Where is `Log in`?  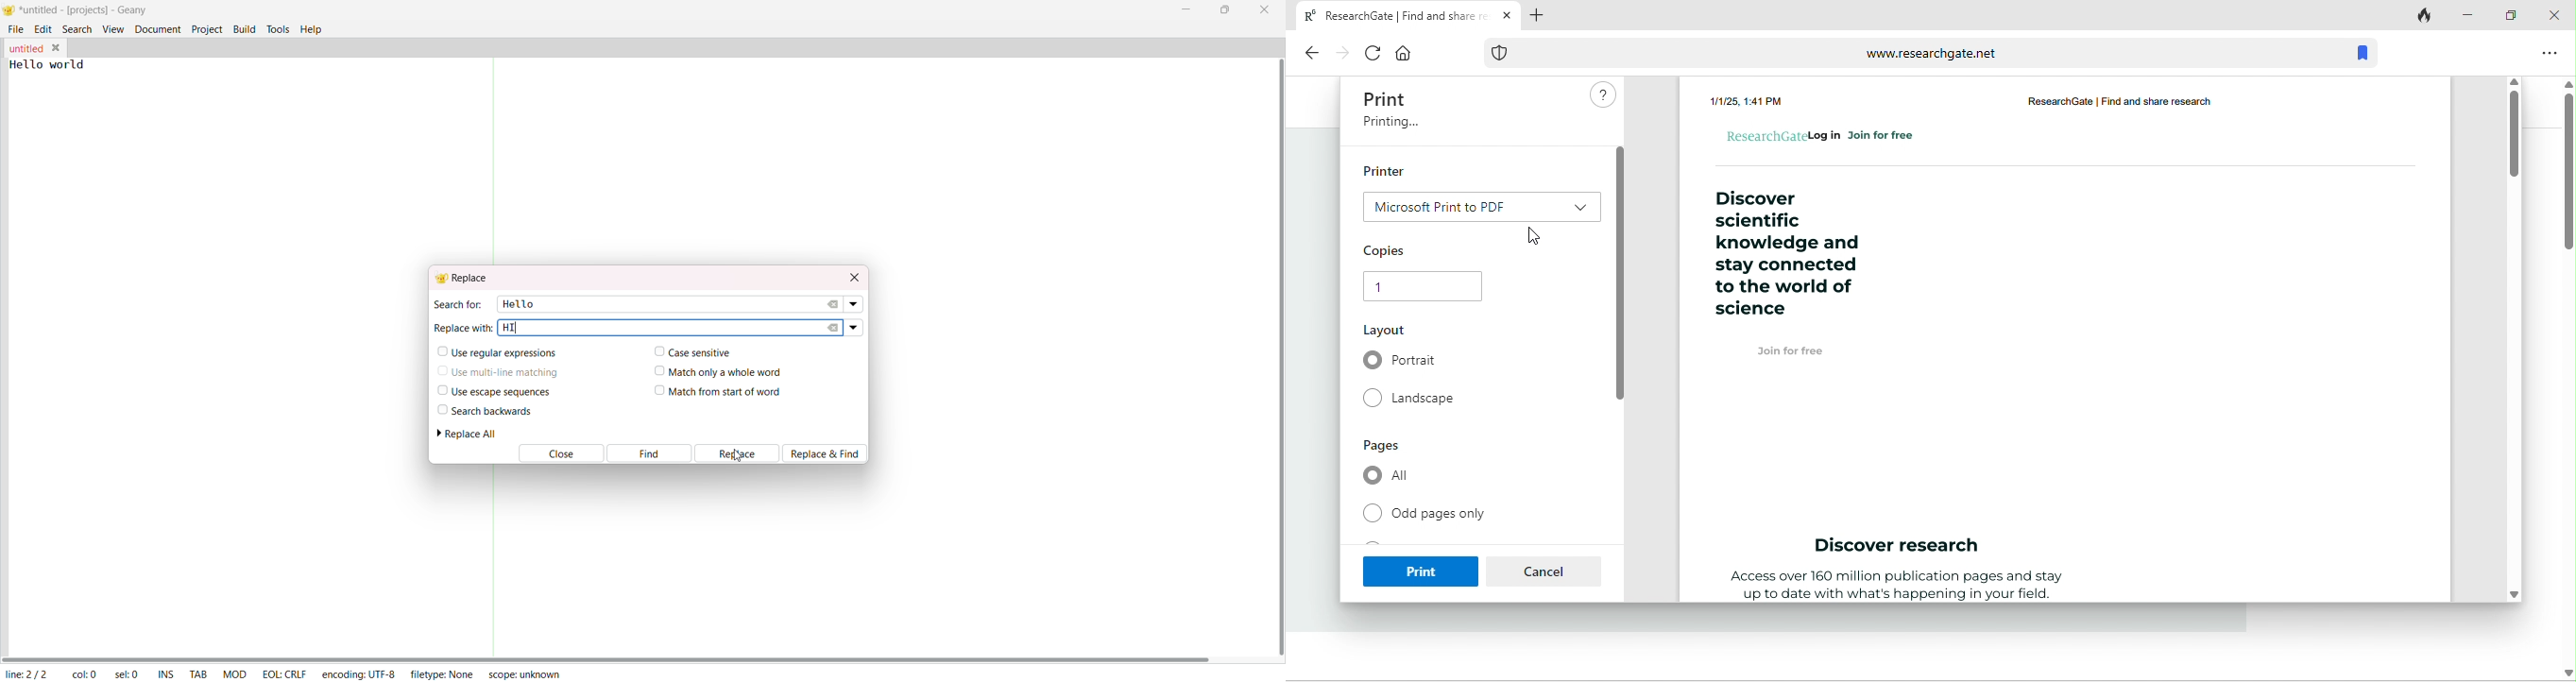 Log in is located at coordinates (1826, 134).